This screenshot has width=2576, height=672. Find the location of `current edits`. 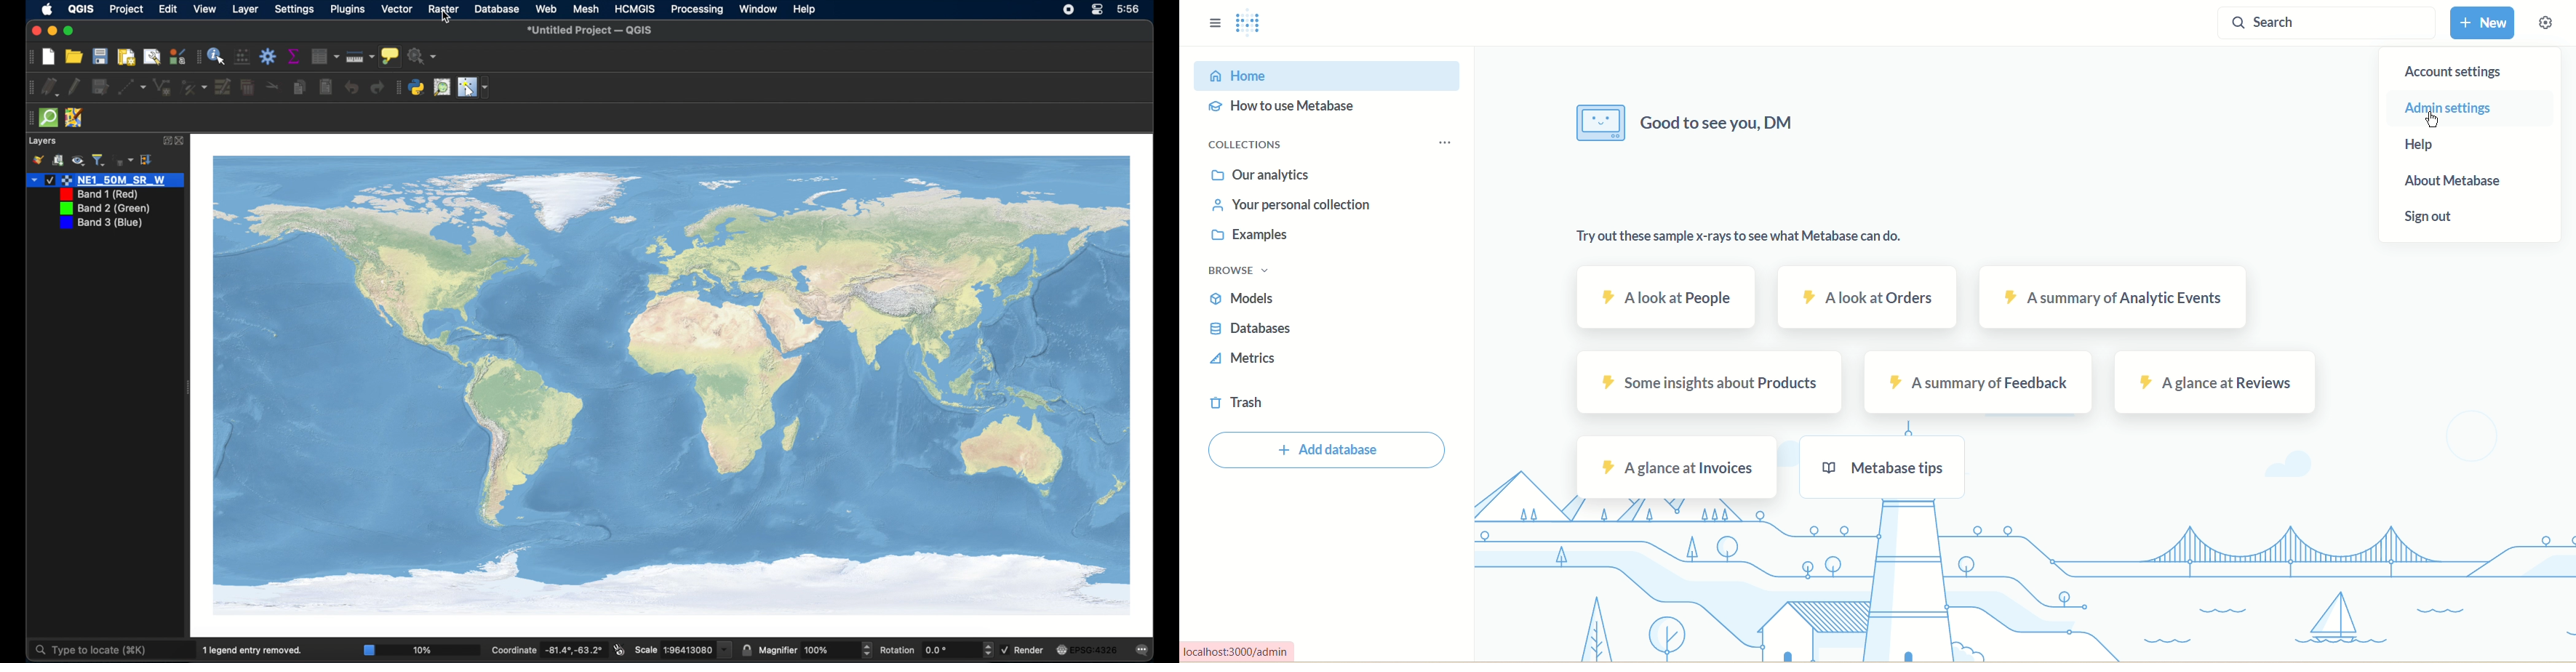

current edits is located at coordinates (51, 87).